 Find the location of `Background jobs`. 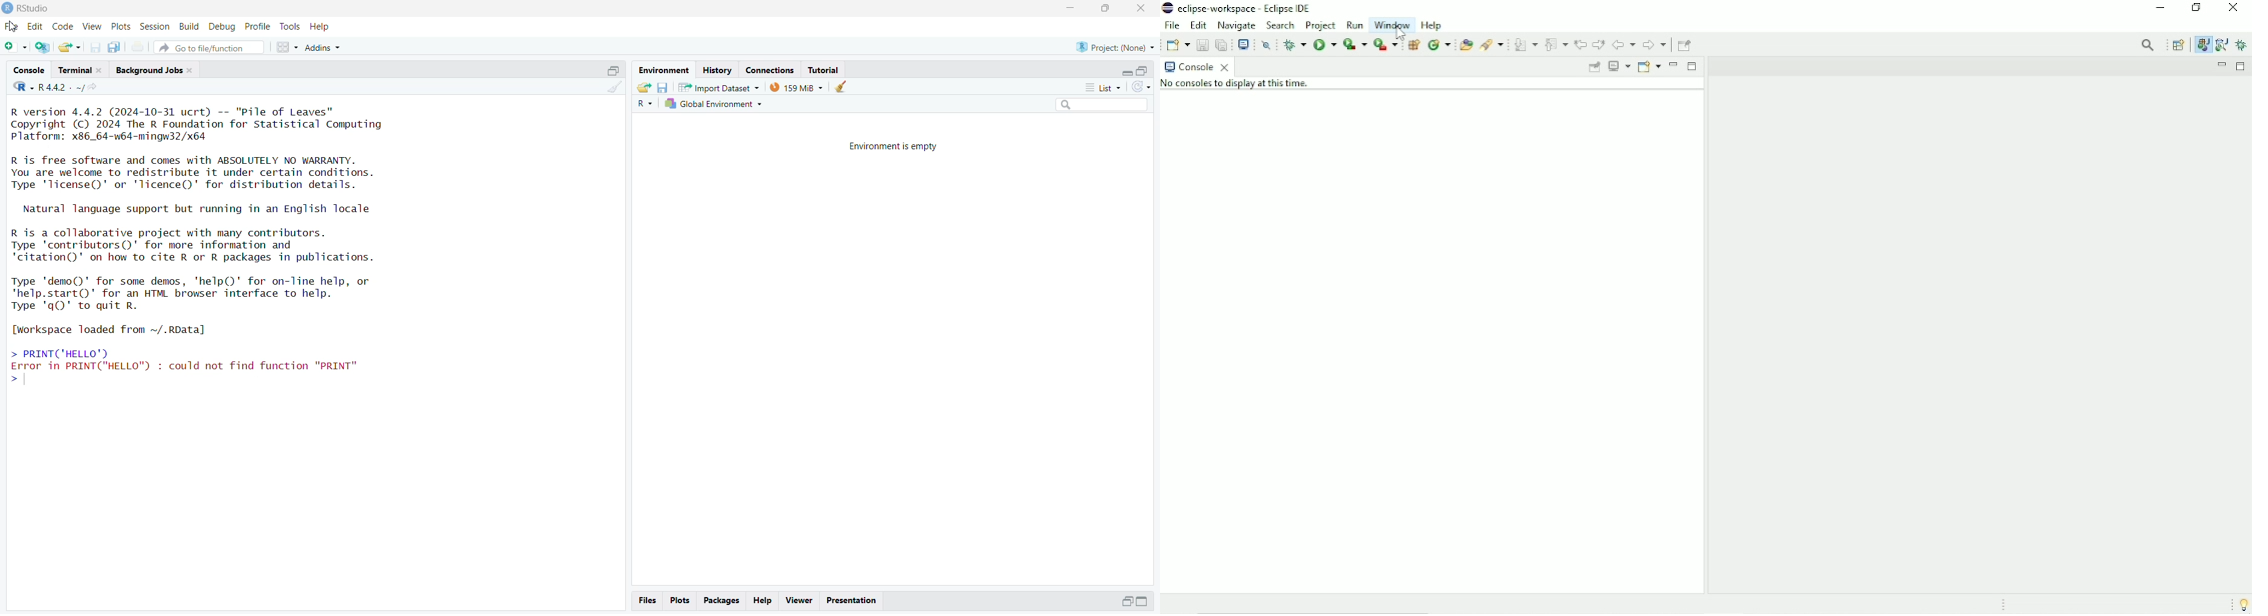

Background jobs is located at coordinates (155, 70).